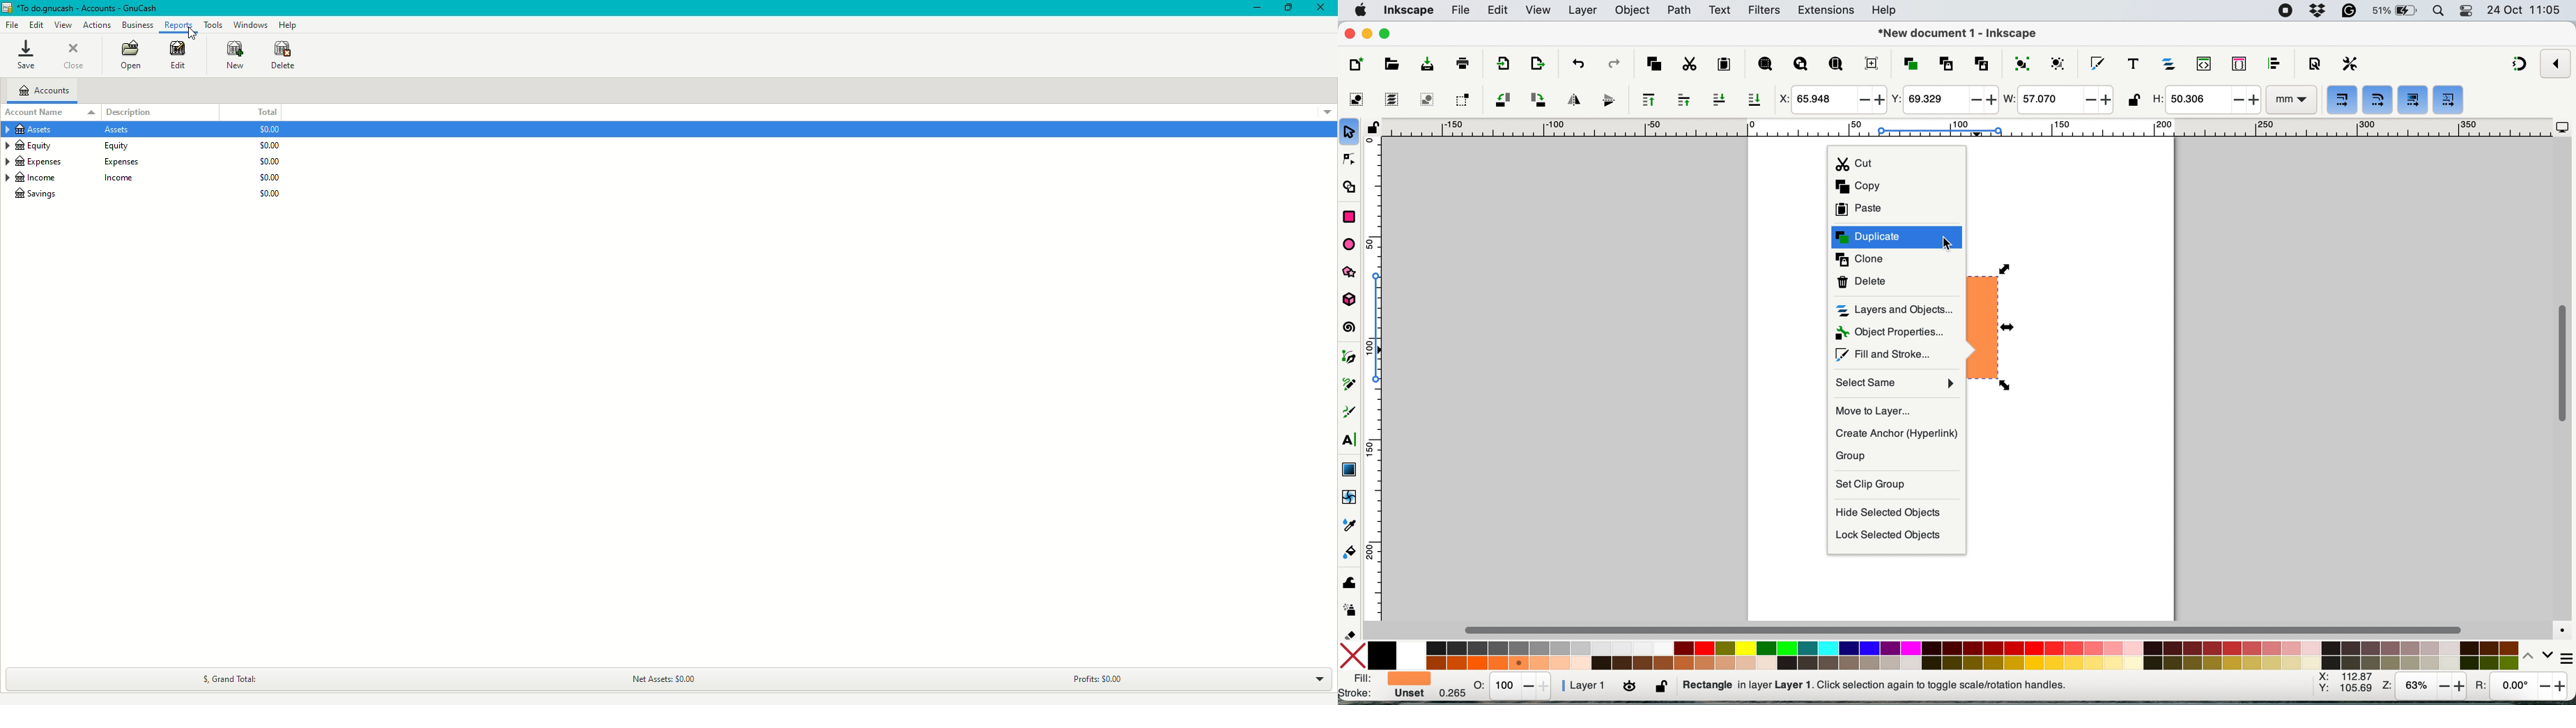 This screenshot has height=728, width=2576. Describe the element at coordinates (2240, 63) in the screenshot. I see `selectors and css` at that location.